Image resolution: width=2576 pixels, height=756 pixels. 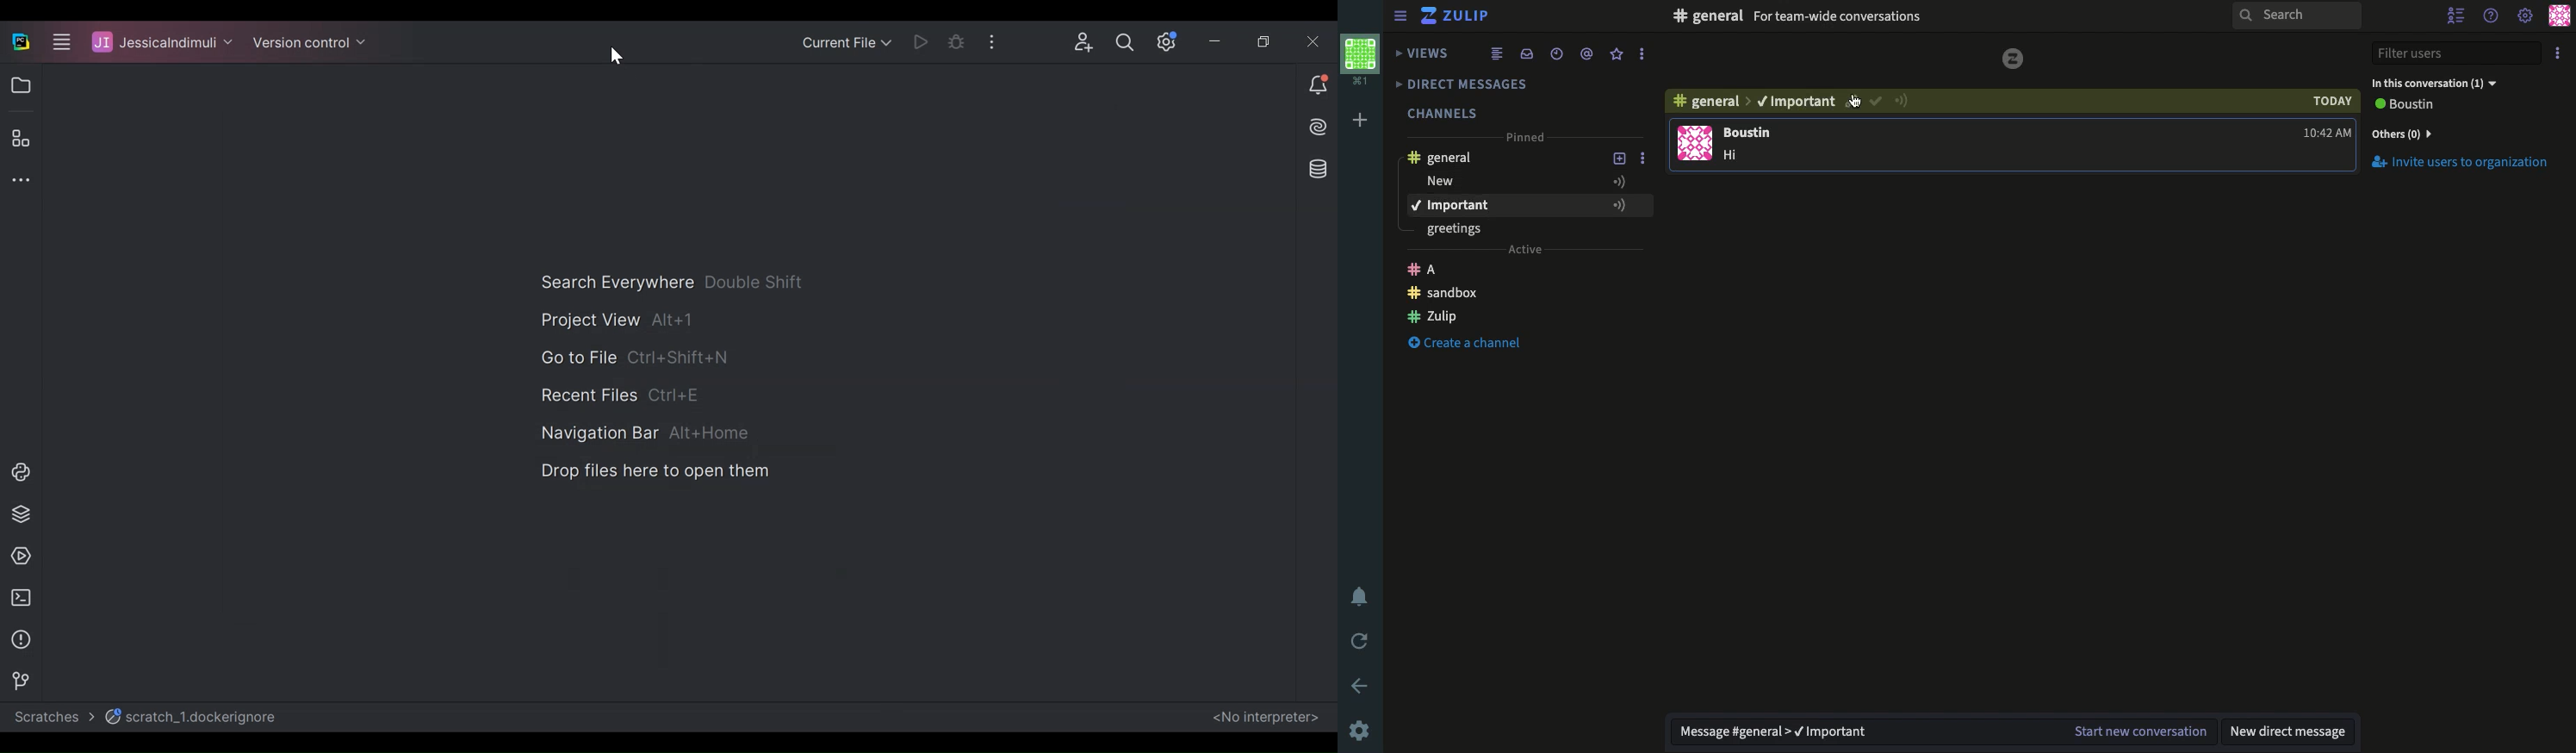 What do you see at coordinates (1359, 684) in the screenshot?
I see `Back` at bounding box center [1359, 684].